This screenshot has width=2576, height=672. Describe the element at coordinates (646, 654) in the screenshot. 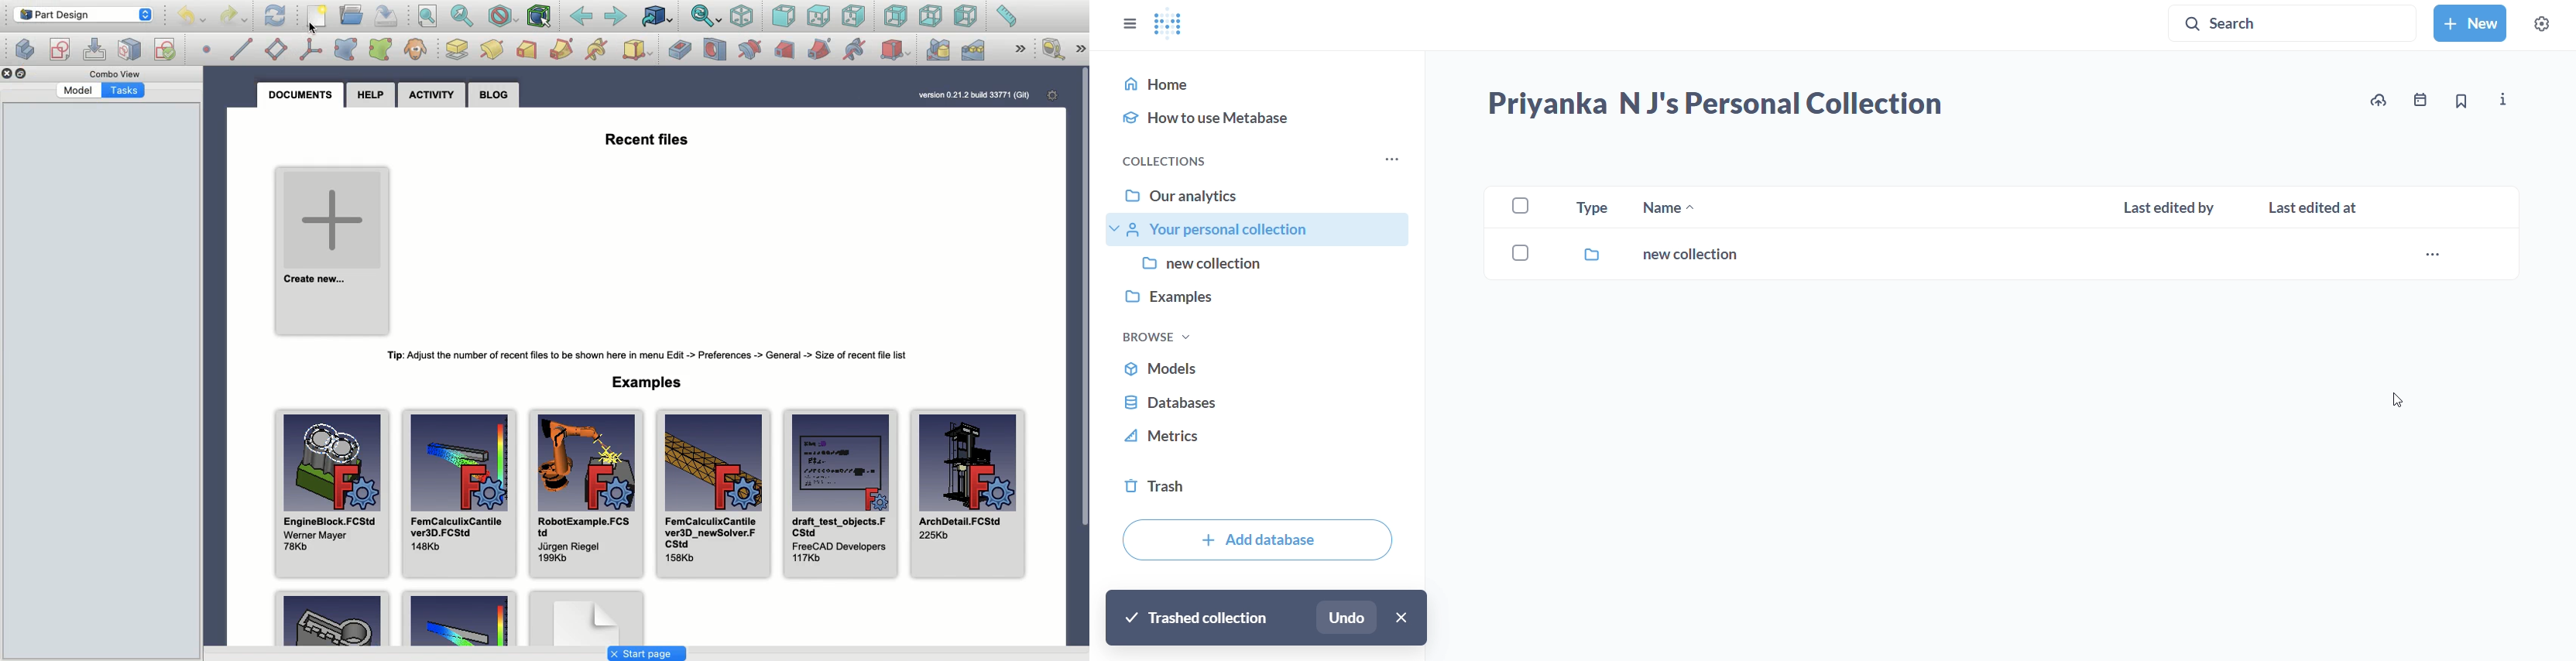

I see `Start page` at that location.